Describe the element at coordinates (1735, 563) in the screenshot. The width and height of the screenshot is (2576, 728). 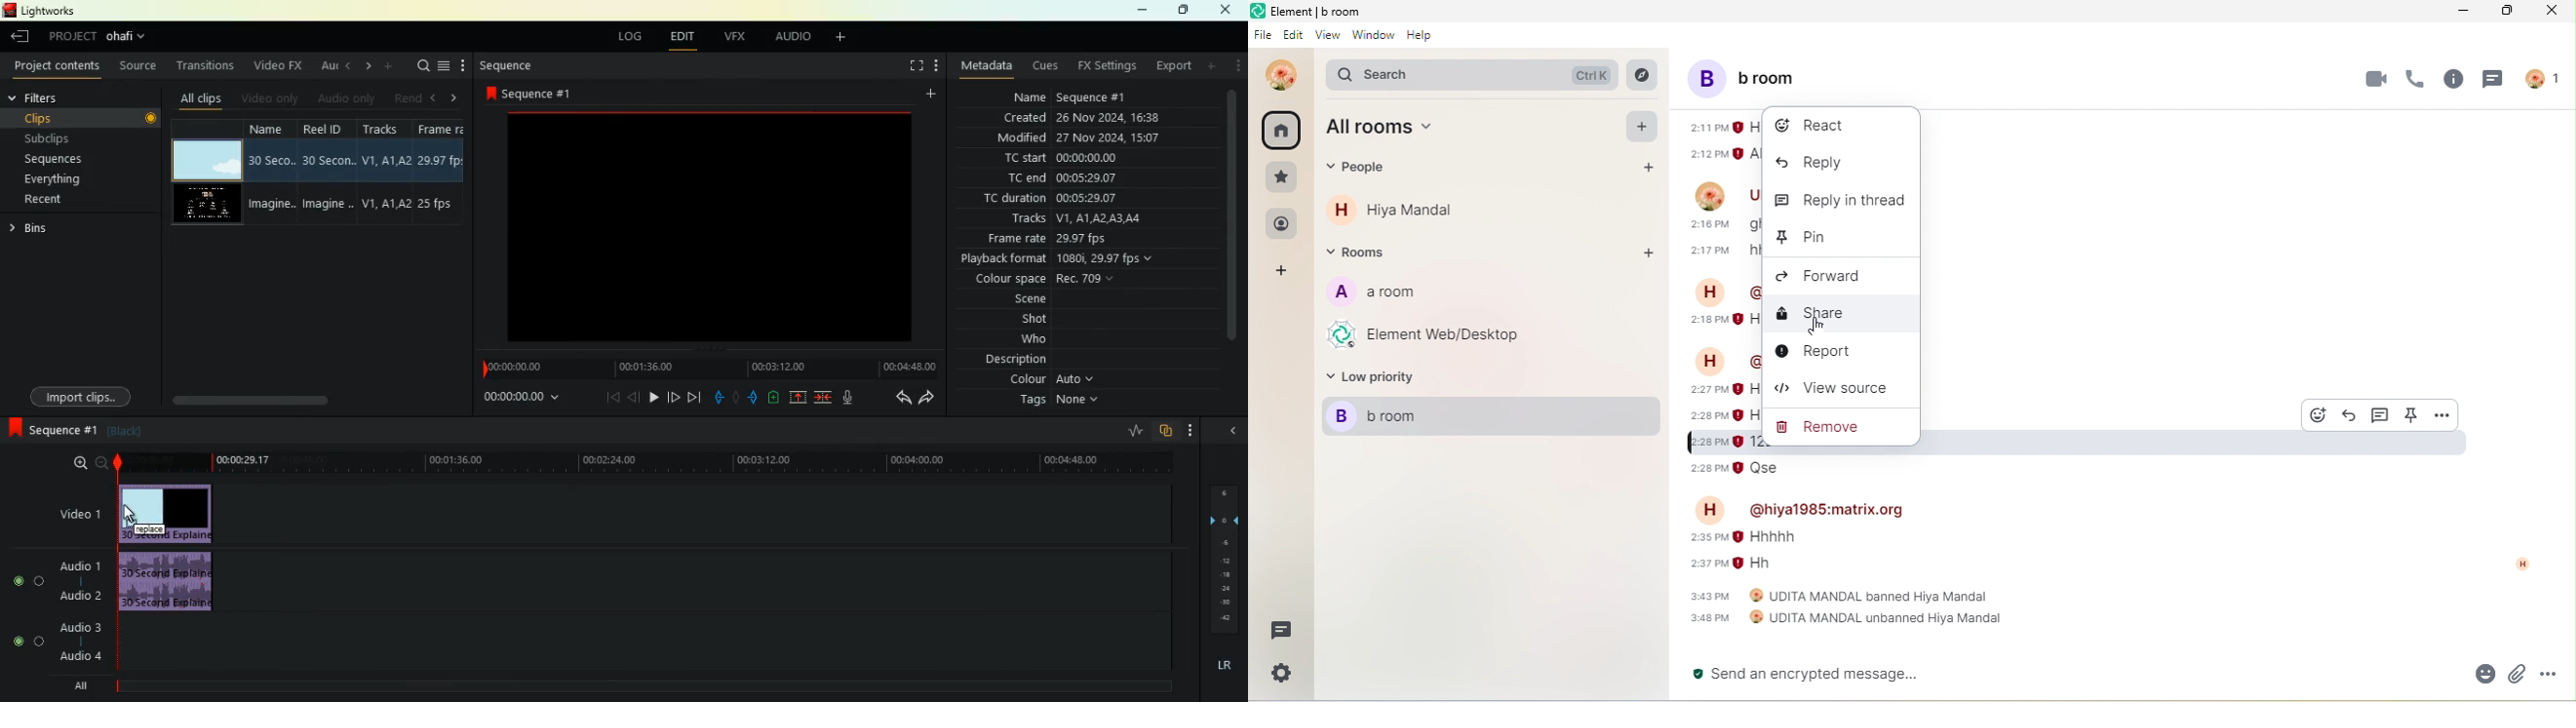
I see `2:37 pm Hh` at that location.